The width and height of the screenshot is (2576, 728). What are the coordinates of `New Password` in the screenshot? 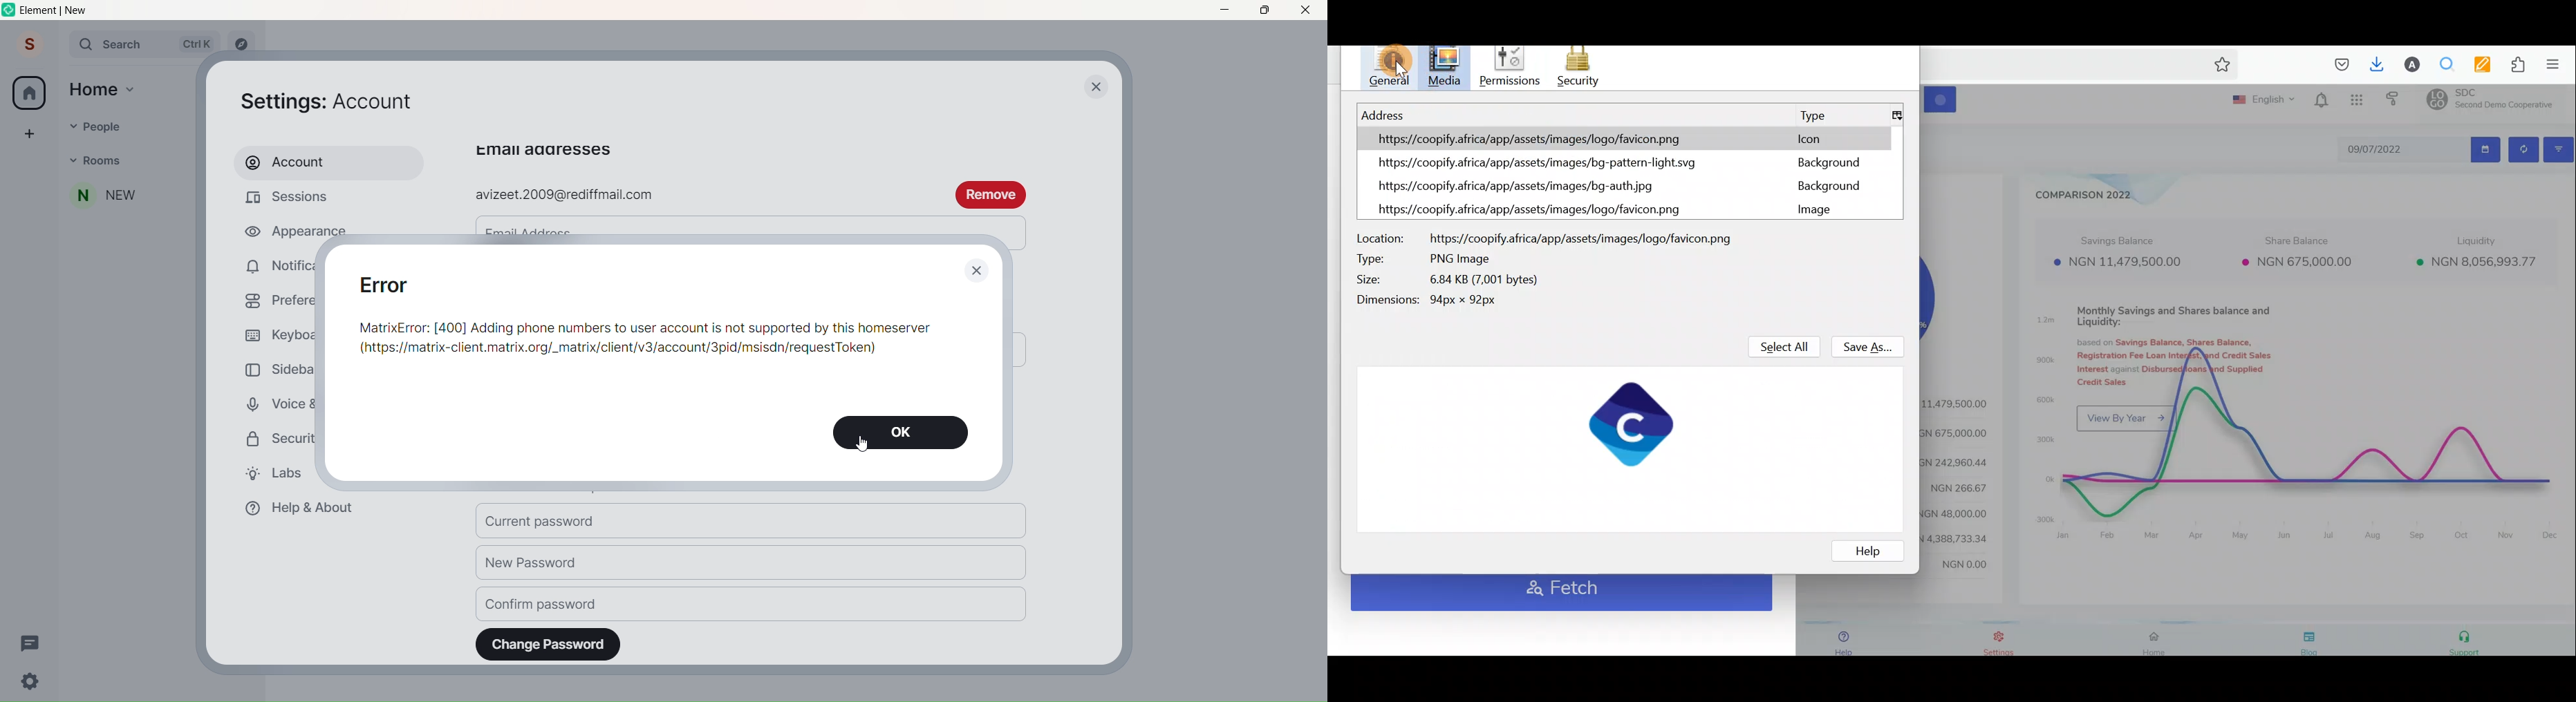 It's located at (752, 564).